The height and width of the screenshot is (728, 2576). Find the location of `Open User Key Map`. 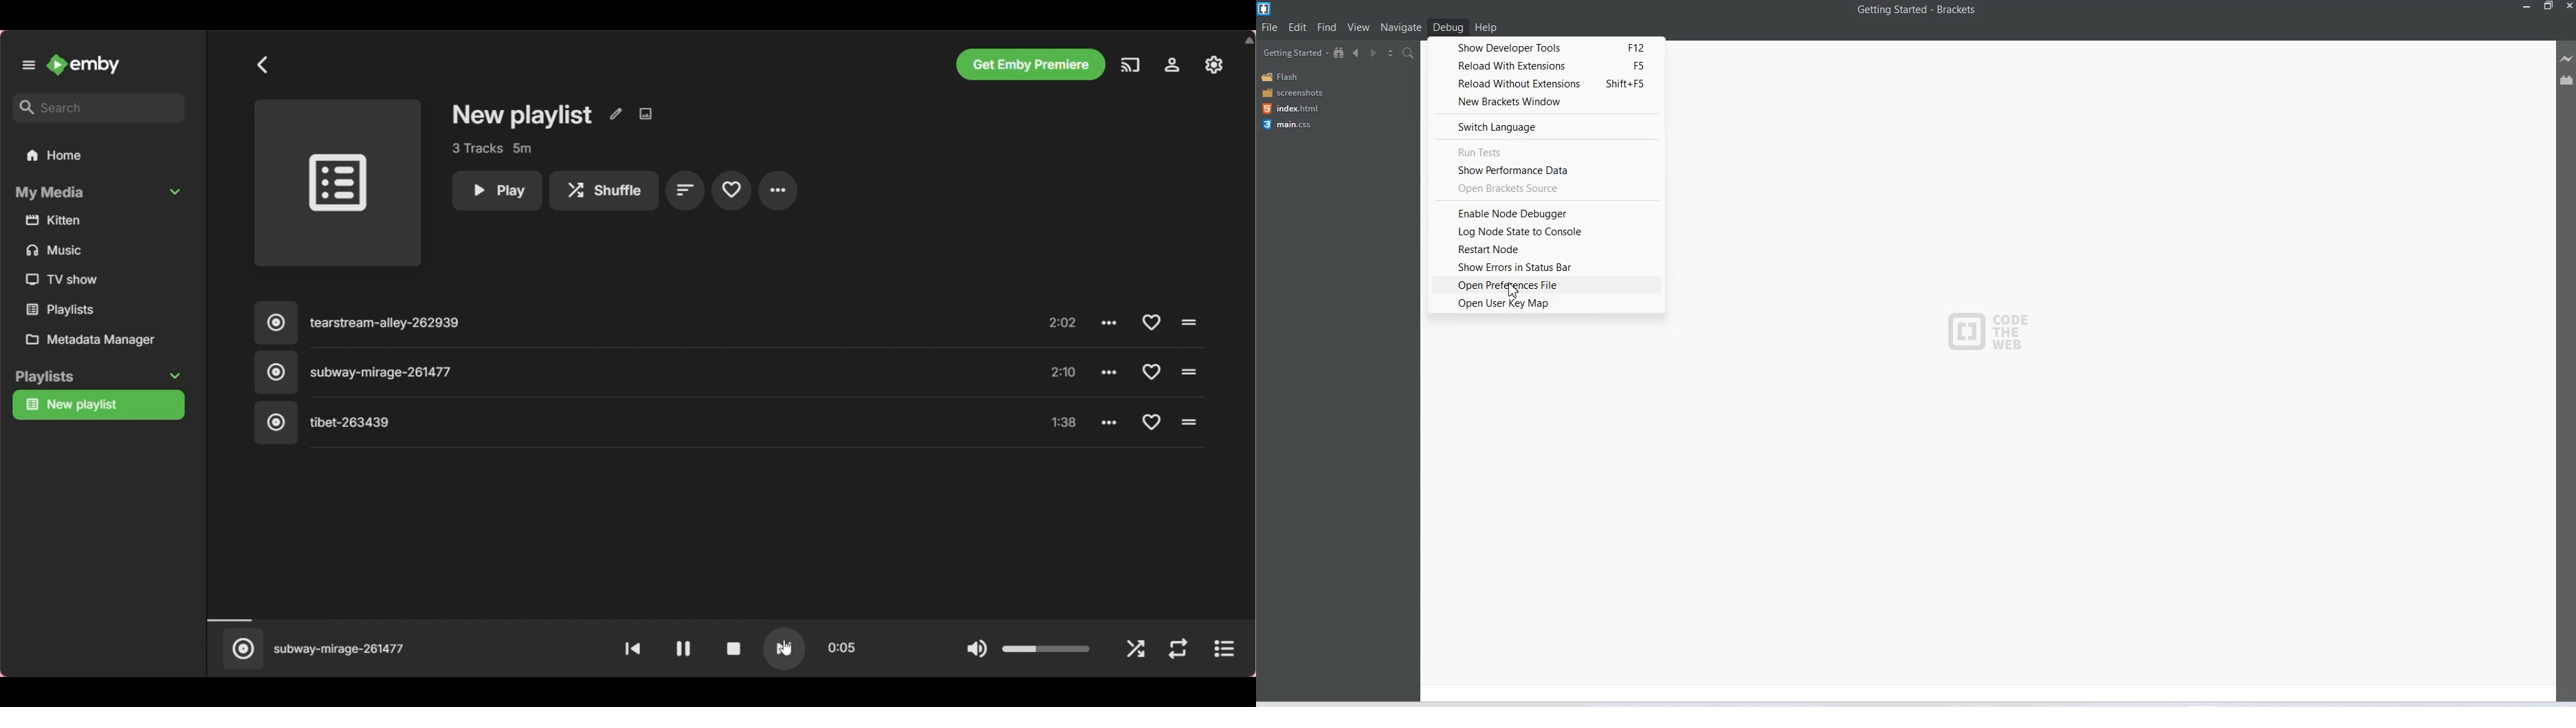

Open User Key Map is located at coordinates (1545, 303).